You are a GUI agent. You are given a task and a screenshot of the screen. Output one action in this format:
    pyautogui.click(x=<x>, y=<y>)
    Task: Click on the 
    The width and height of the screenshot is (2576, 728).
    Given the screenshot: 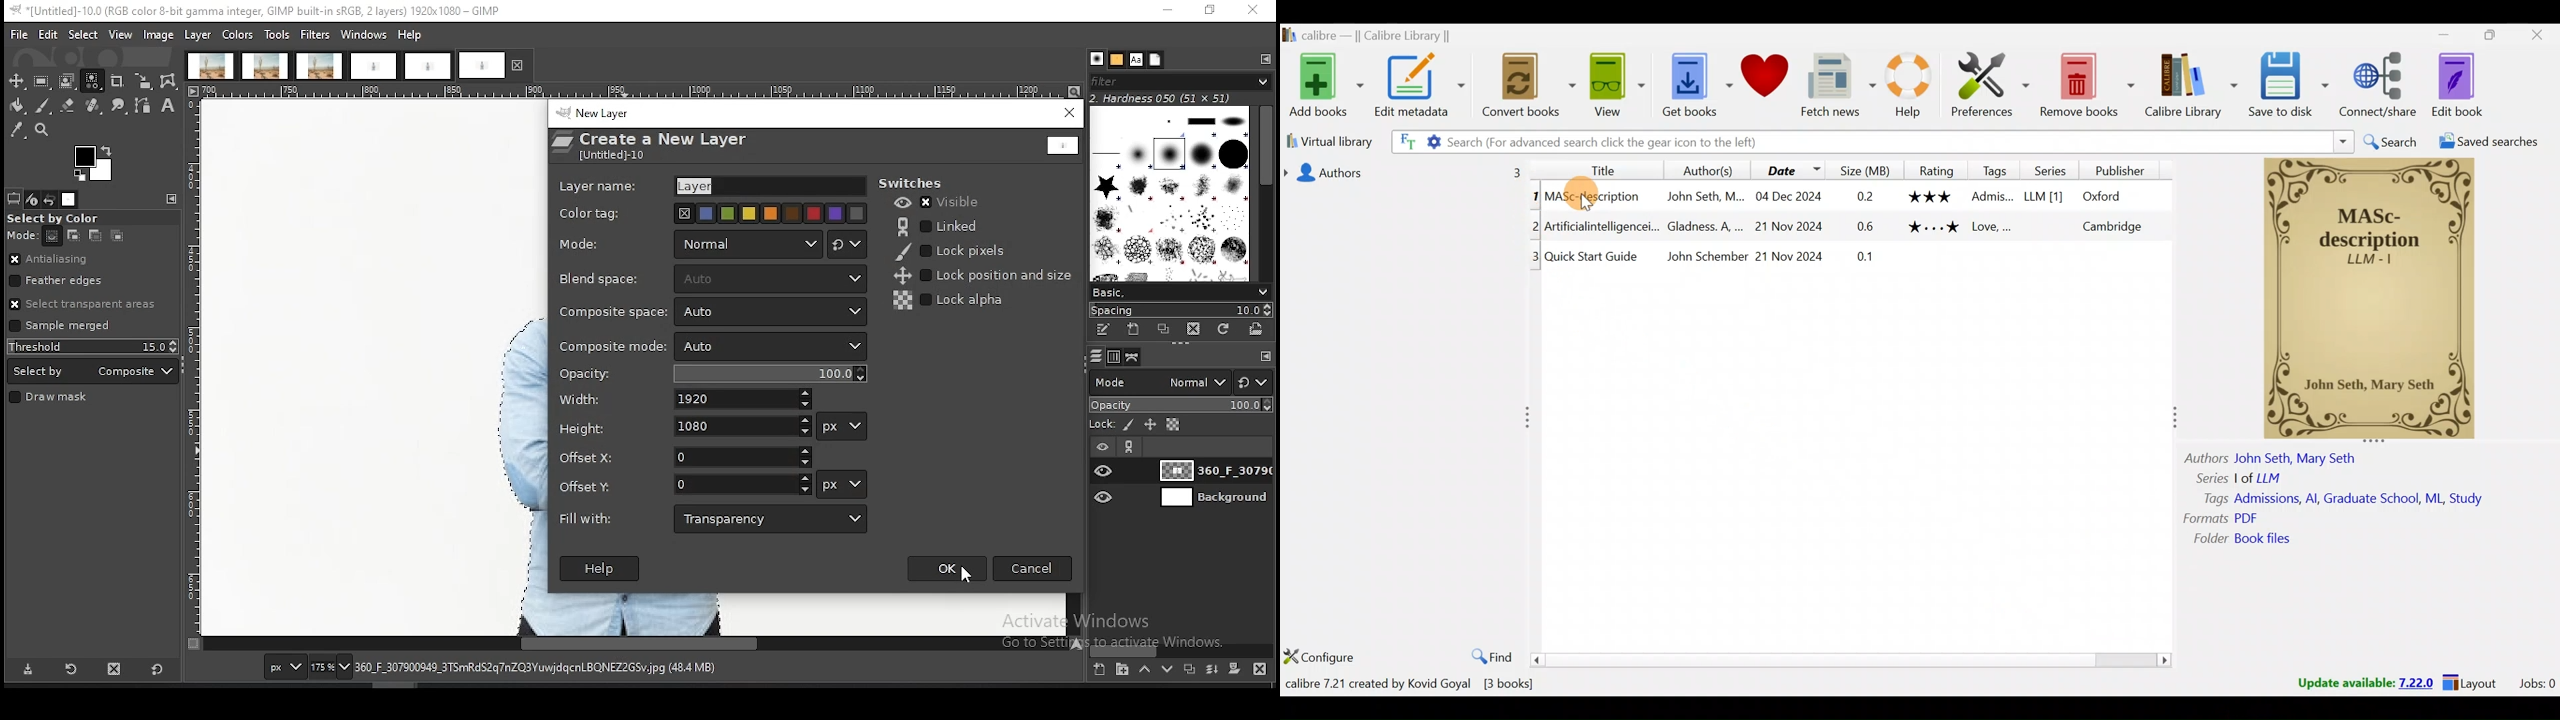 What is the action you would take?
    pyautogui.click(x=1932, y=227)
    